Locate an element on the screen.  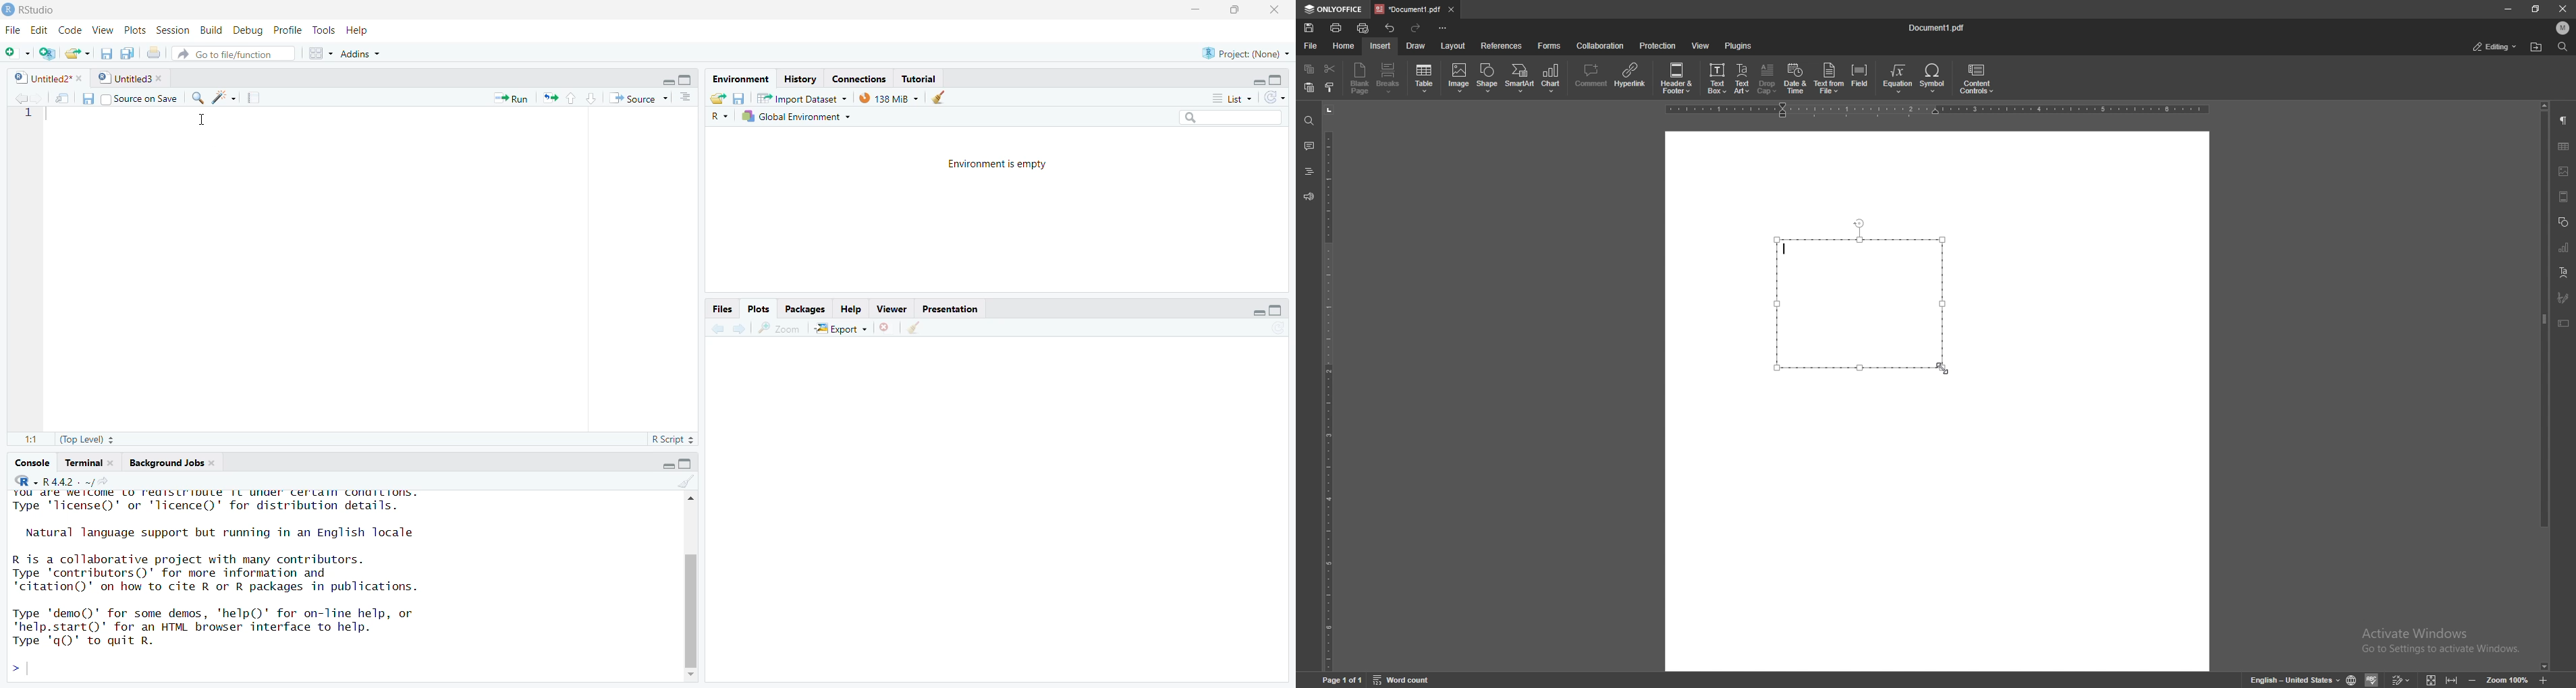
Tools is located at coordinates (321, 28).